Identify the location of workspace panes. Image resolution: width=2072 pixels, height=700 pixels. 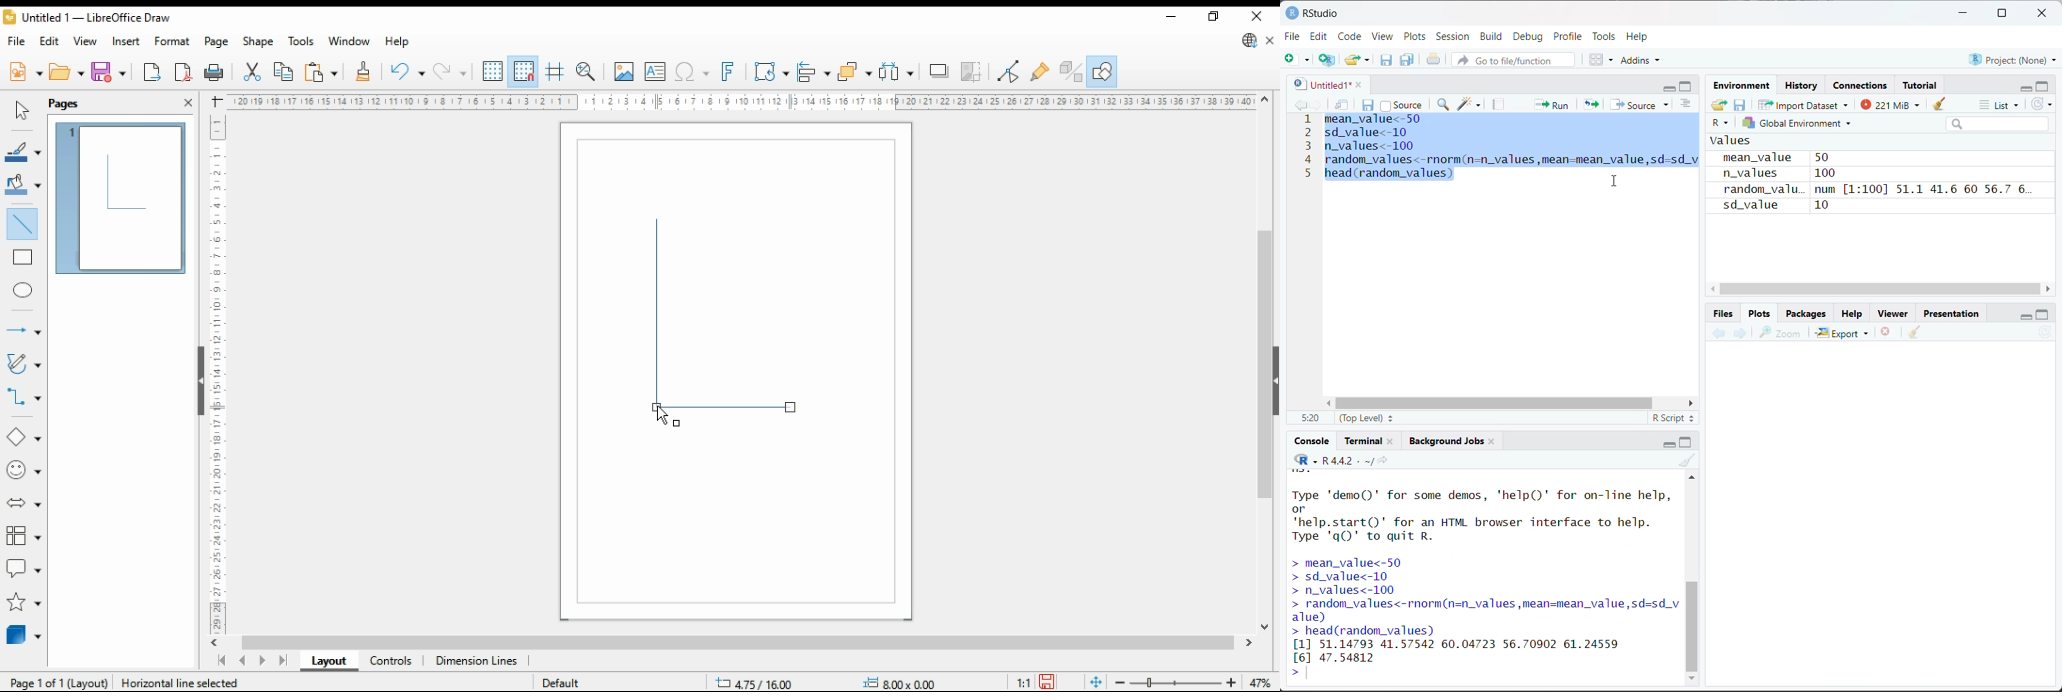
(1602, 59).